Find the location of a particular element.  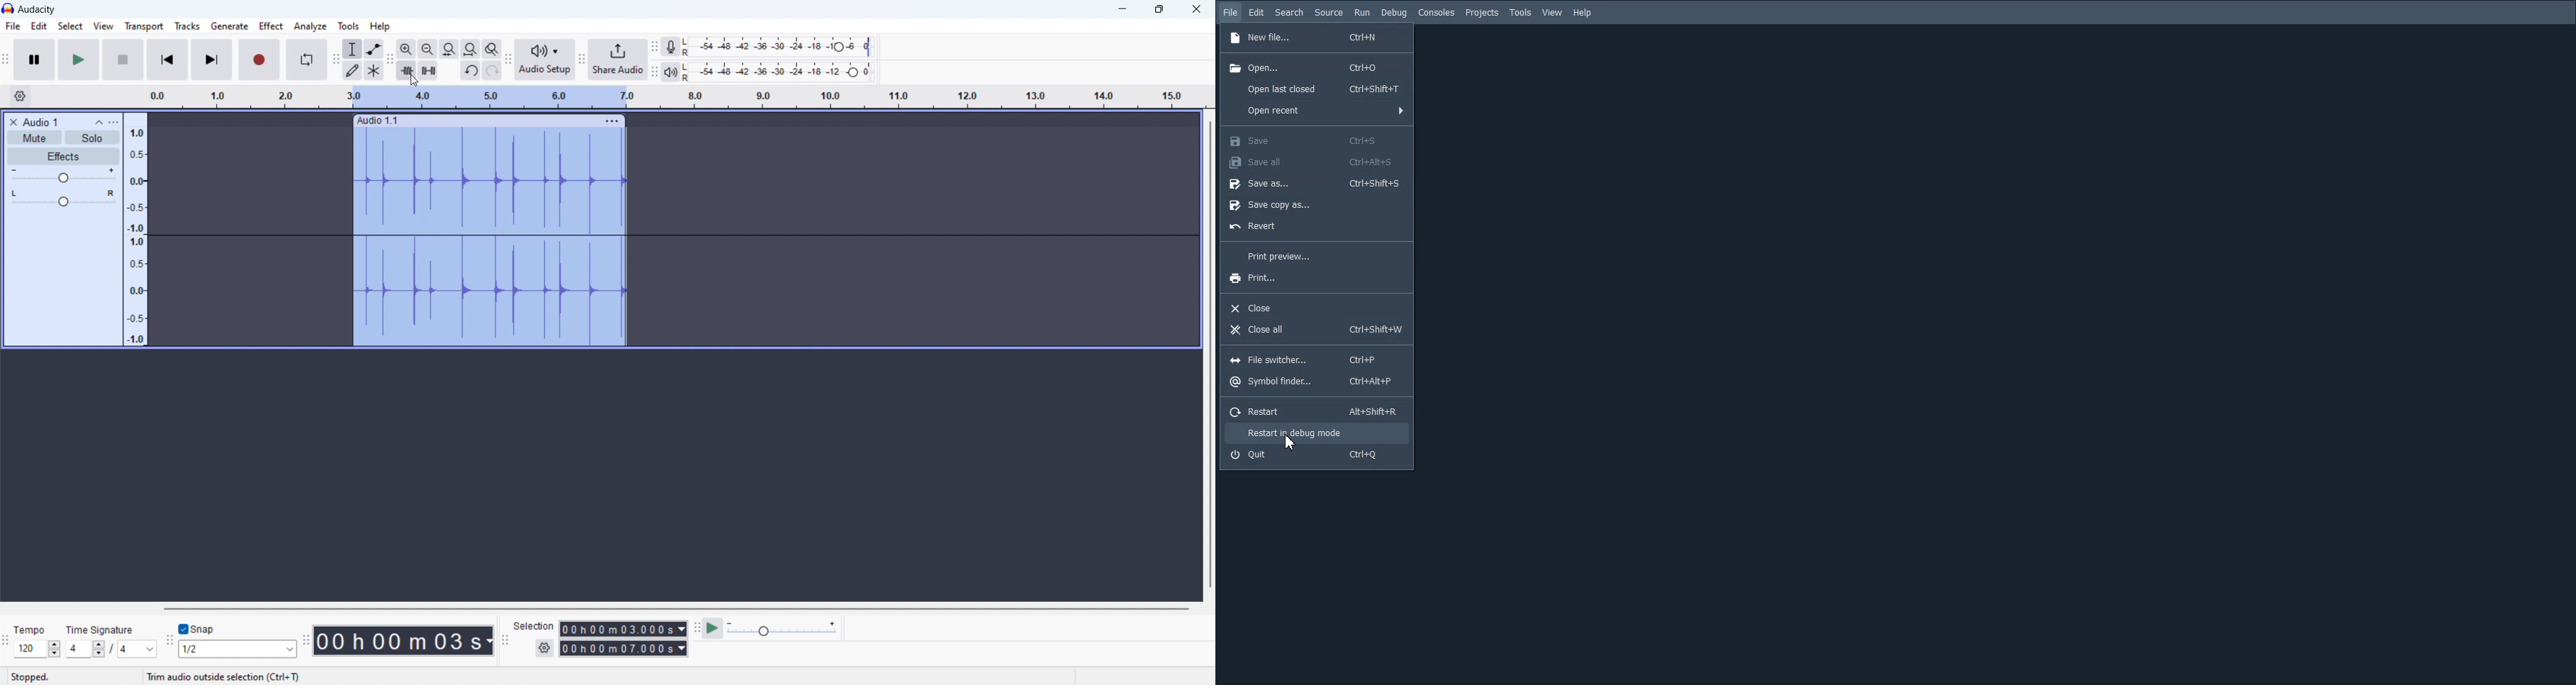

Save all is located at coordinates (1315, 162).